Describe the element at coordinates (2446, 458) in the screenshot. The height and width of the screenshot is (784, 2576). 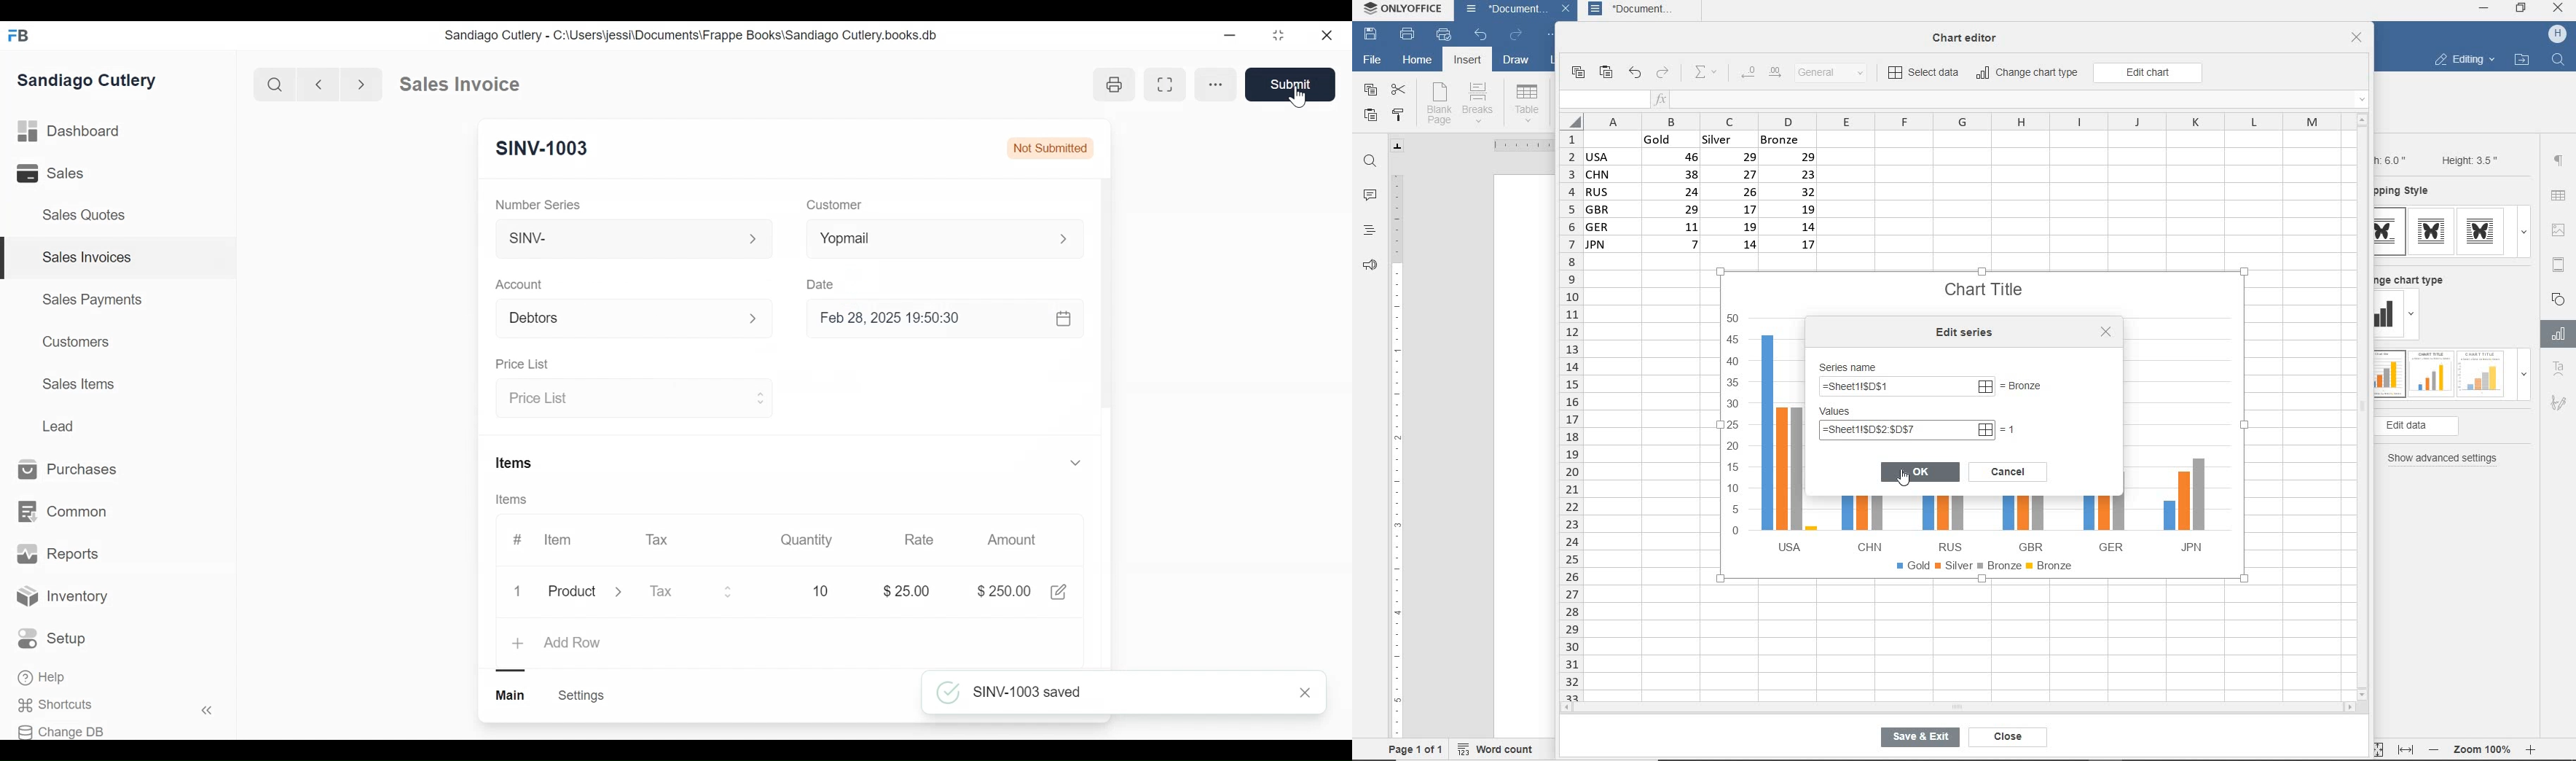
I see `show advanced settings` at that location.